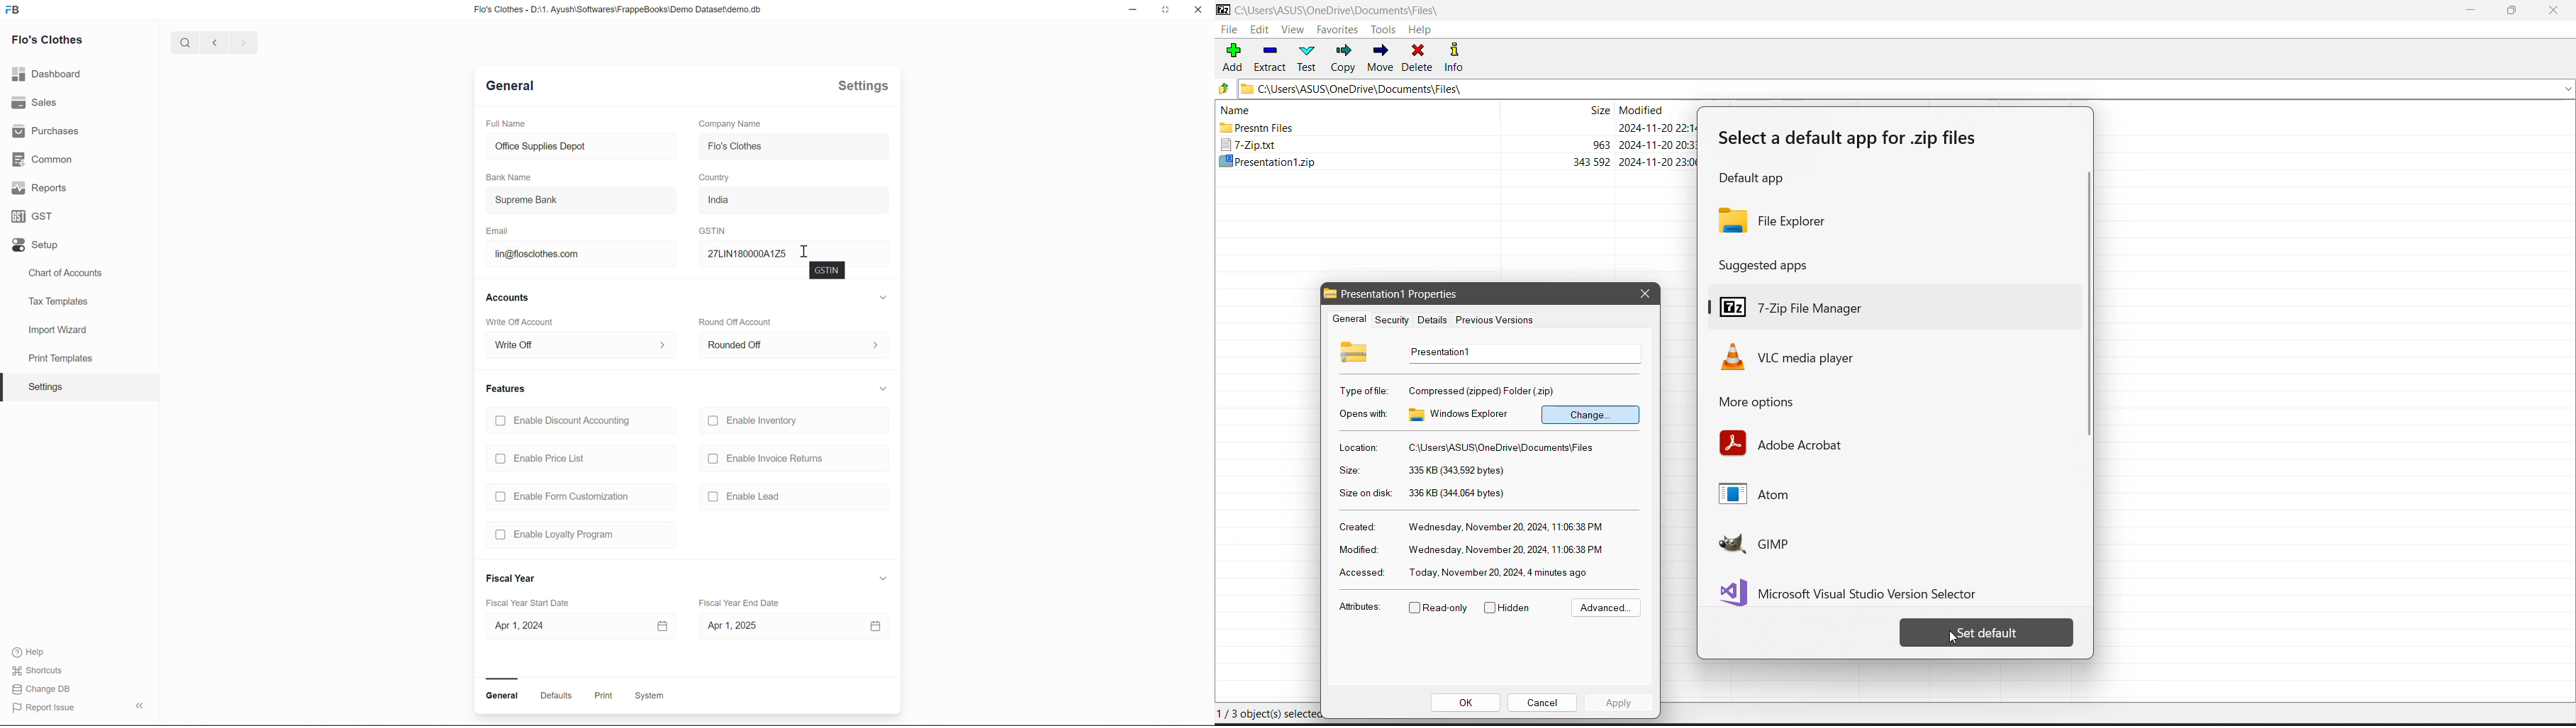 The width and height of the screenshot is (2576, 728). I want to click on Enable Invoice Returns, so click(765, 459).